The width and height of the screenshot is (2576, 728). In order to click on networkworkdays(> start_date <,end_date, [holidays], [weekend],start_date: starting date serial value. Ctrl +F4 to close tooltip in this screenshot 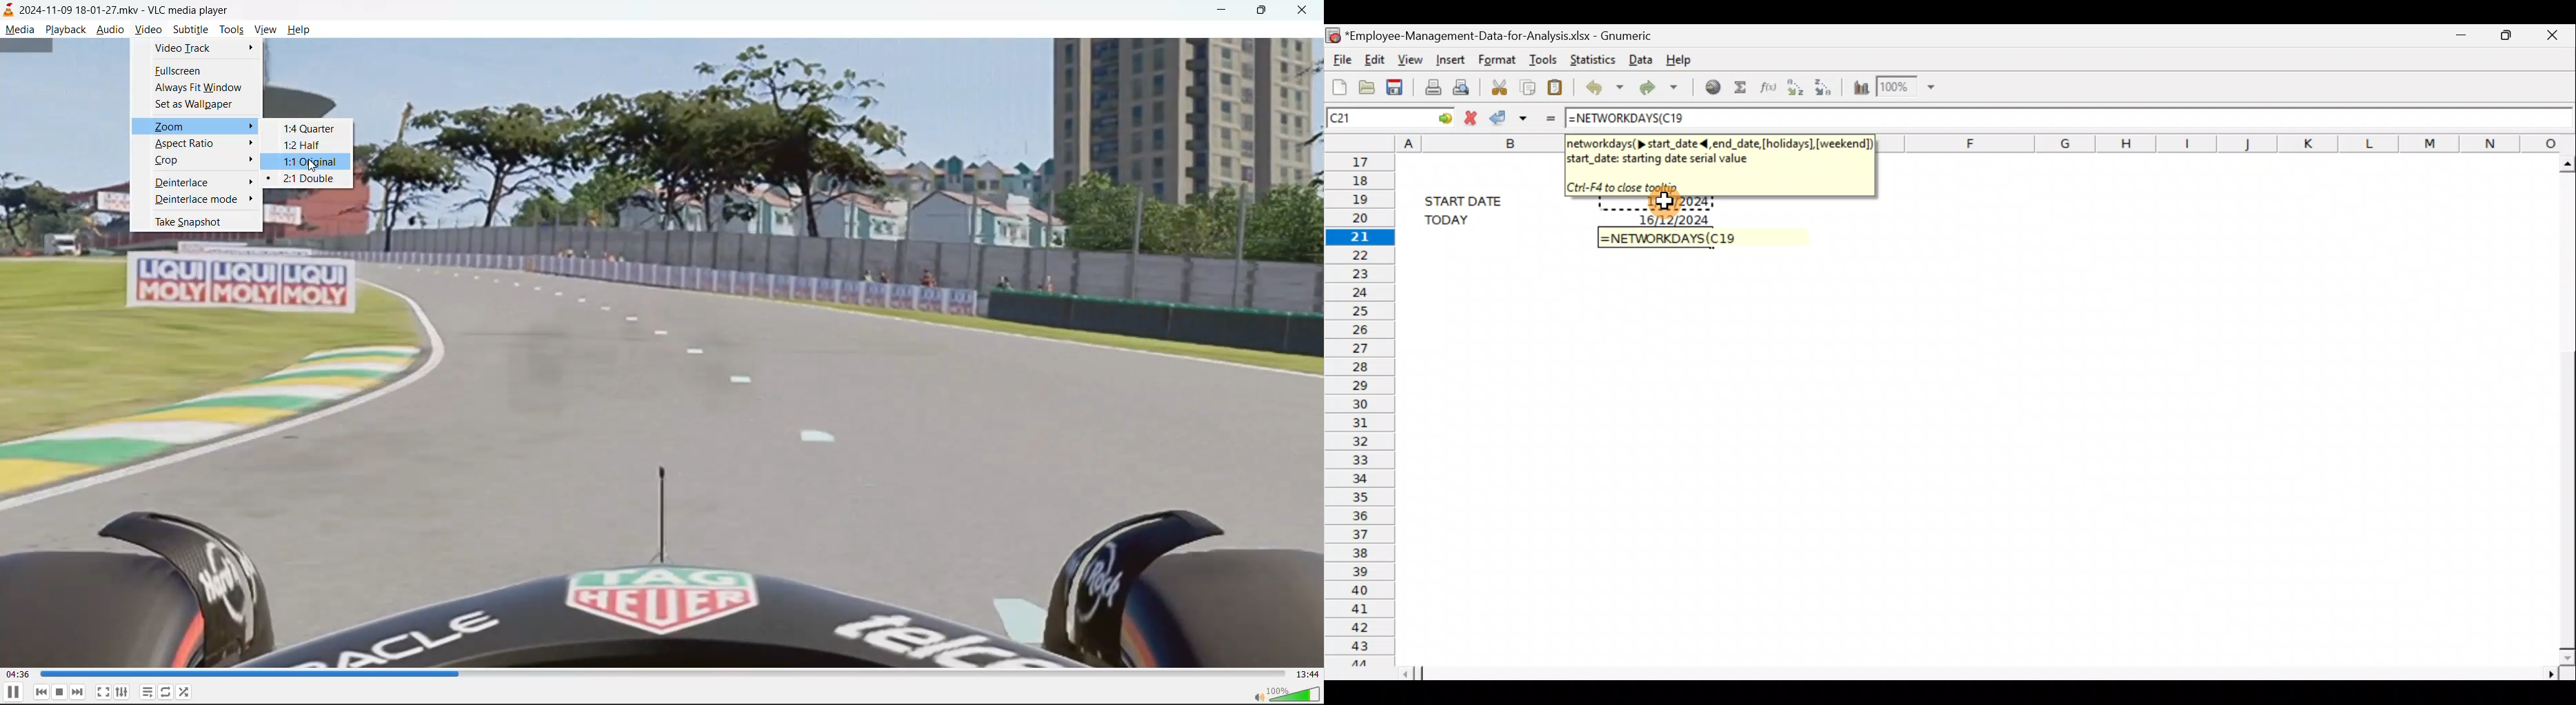, I will do `click(1719, 163)`.